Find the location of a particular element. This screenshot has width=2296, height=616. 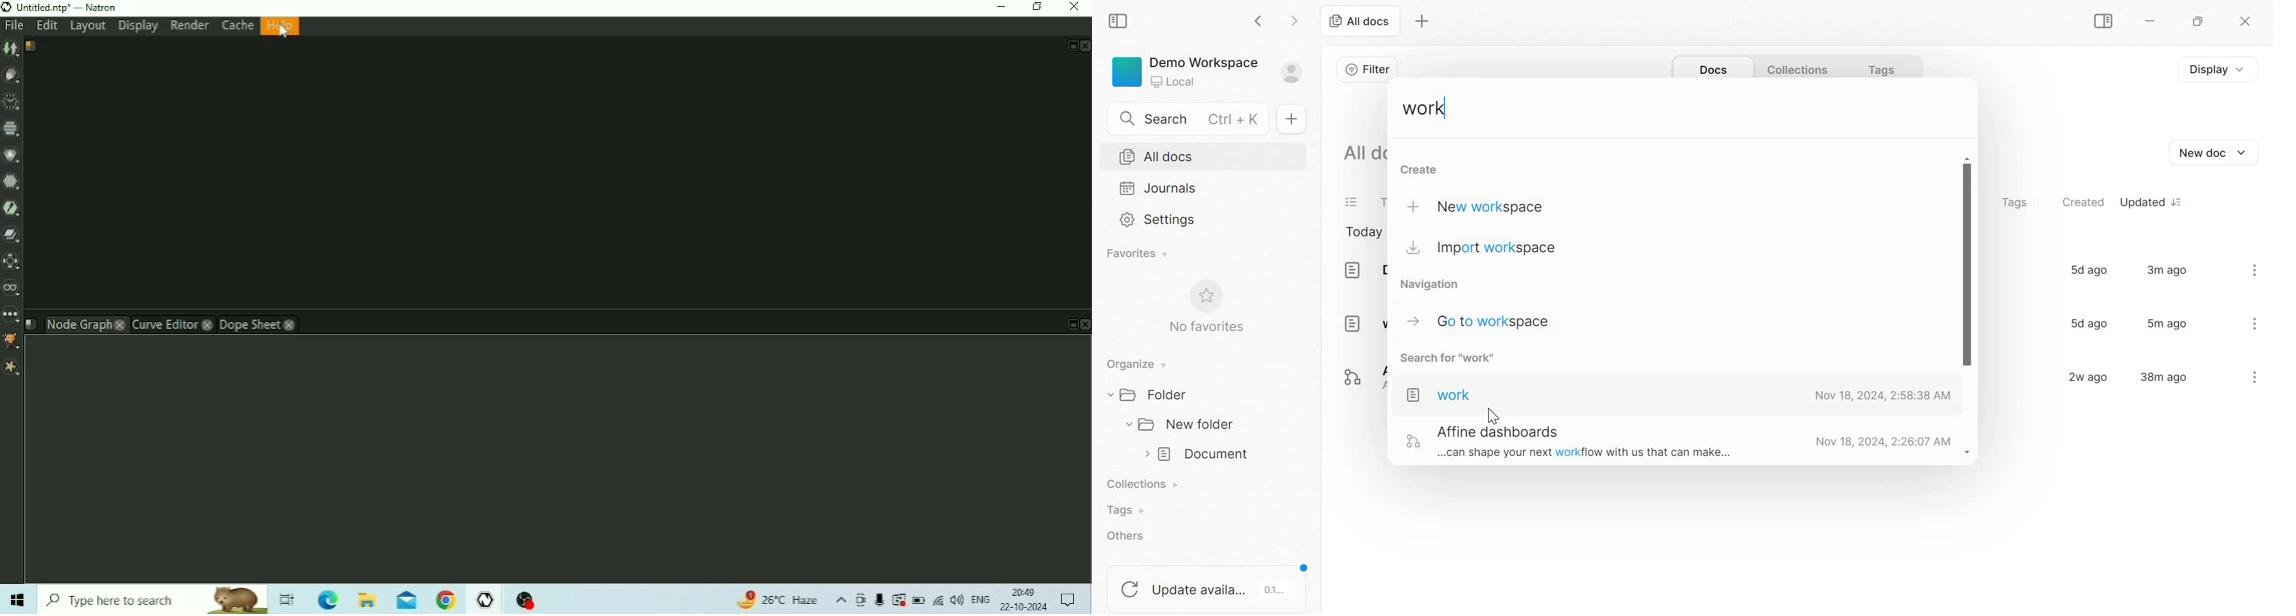

work is located at coordinates (1440, 396).